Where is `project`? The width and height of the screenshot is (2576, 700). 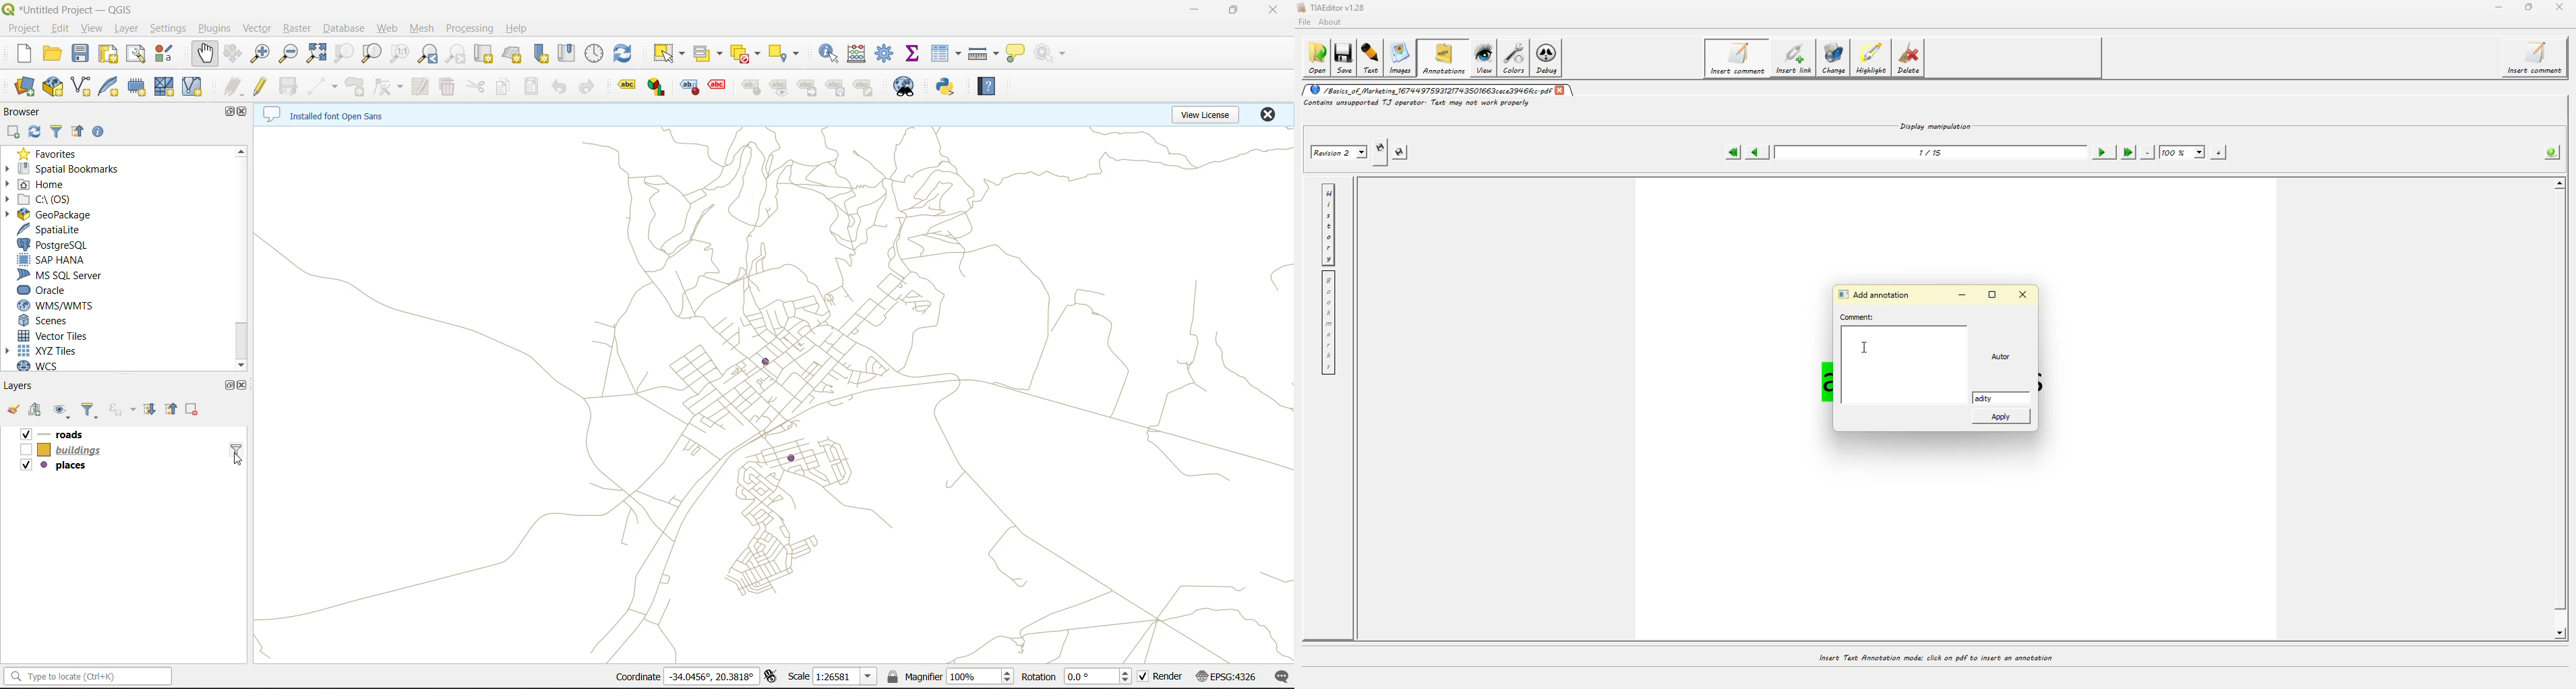
project is located at coordinates (24, 30).